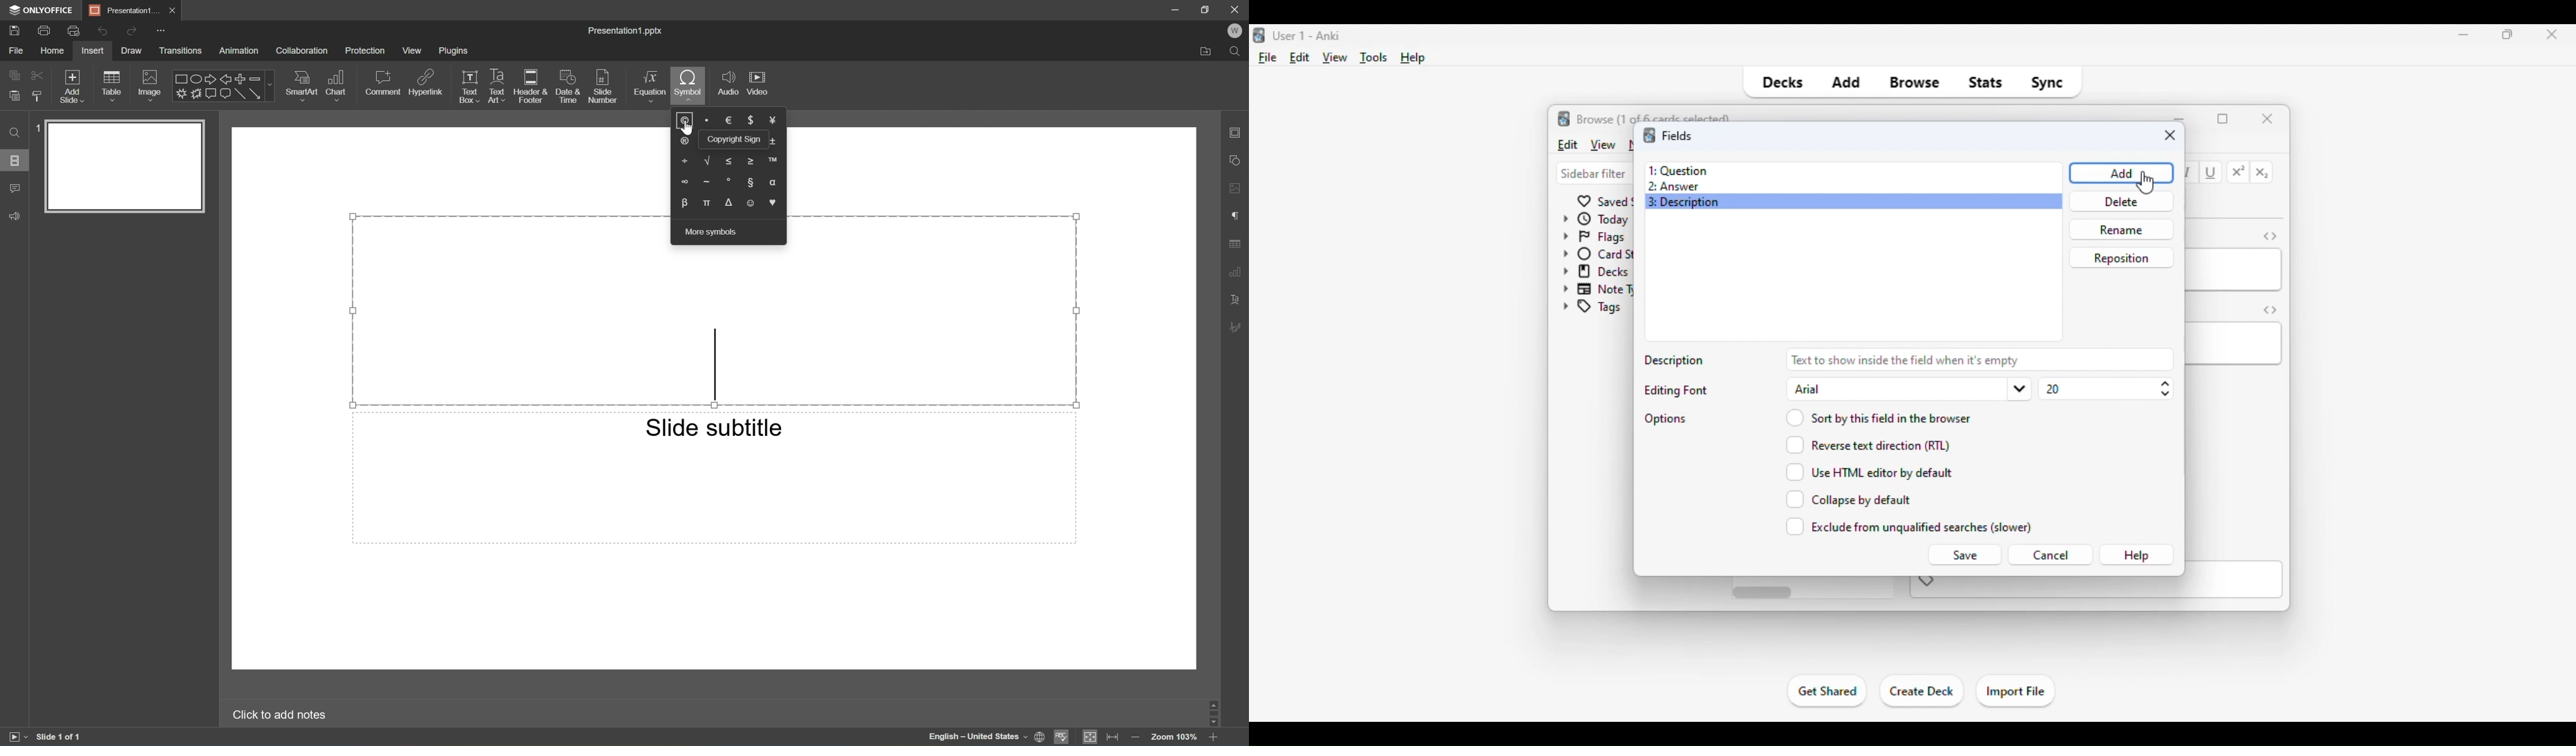 The height and width of the screenshot is (756, 2576). Describe the element at coordinates (14, 94) in the screenshot. I see `Paste` at that location.